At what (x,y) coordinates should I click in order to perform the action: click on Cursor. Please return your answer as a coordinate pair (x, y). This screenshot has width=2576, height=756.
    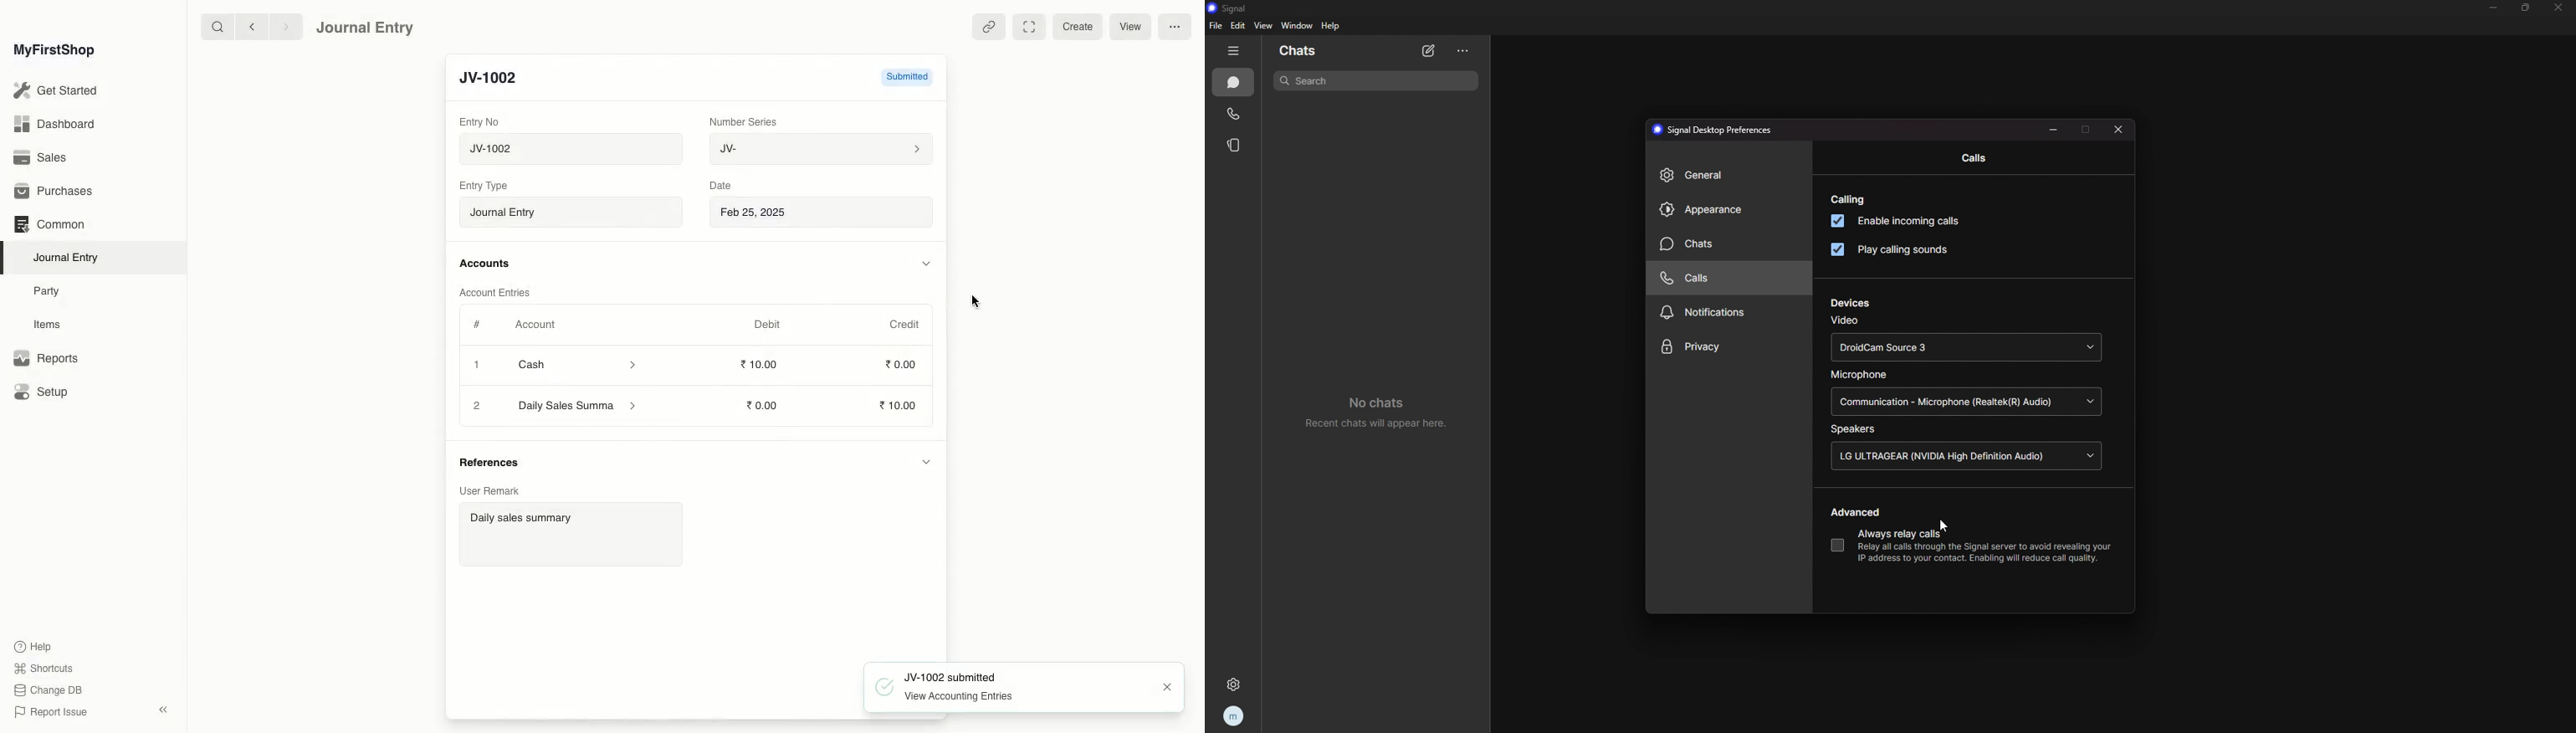
    Looking at the image, I should click on (977, 303).